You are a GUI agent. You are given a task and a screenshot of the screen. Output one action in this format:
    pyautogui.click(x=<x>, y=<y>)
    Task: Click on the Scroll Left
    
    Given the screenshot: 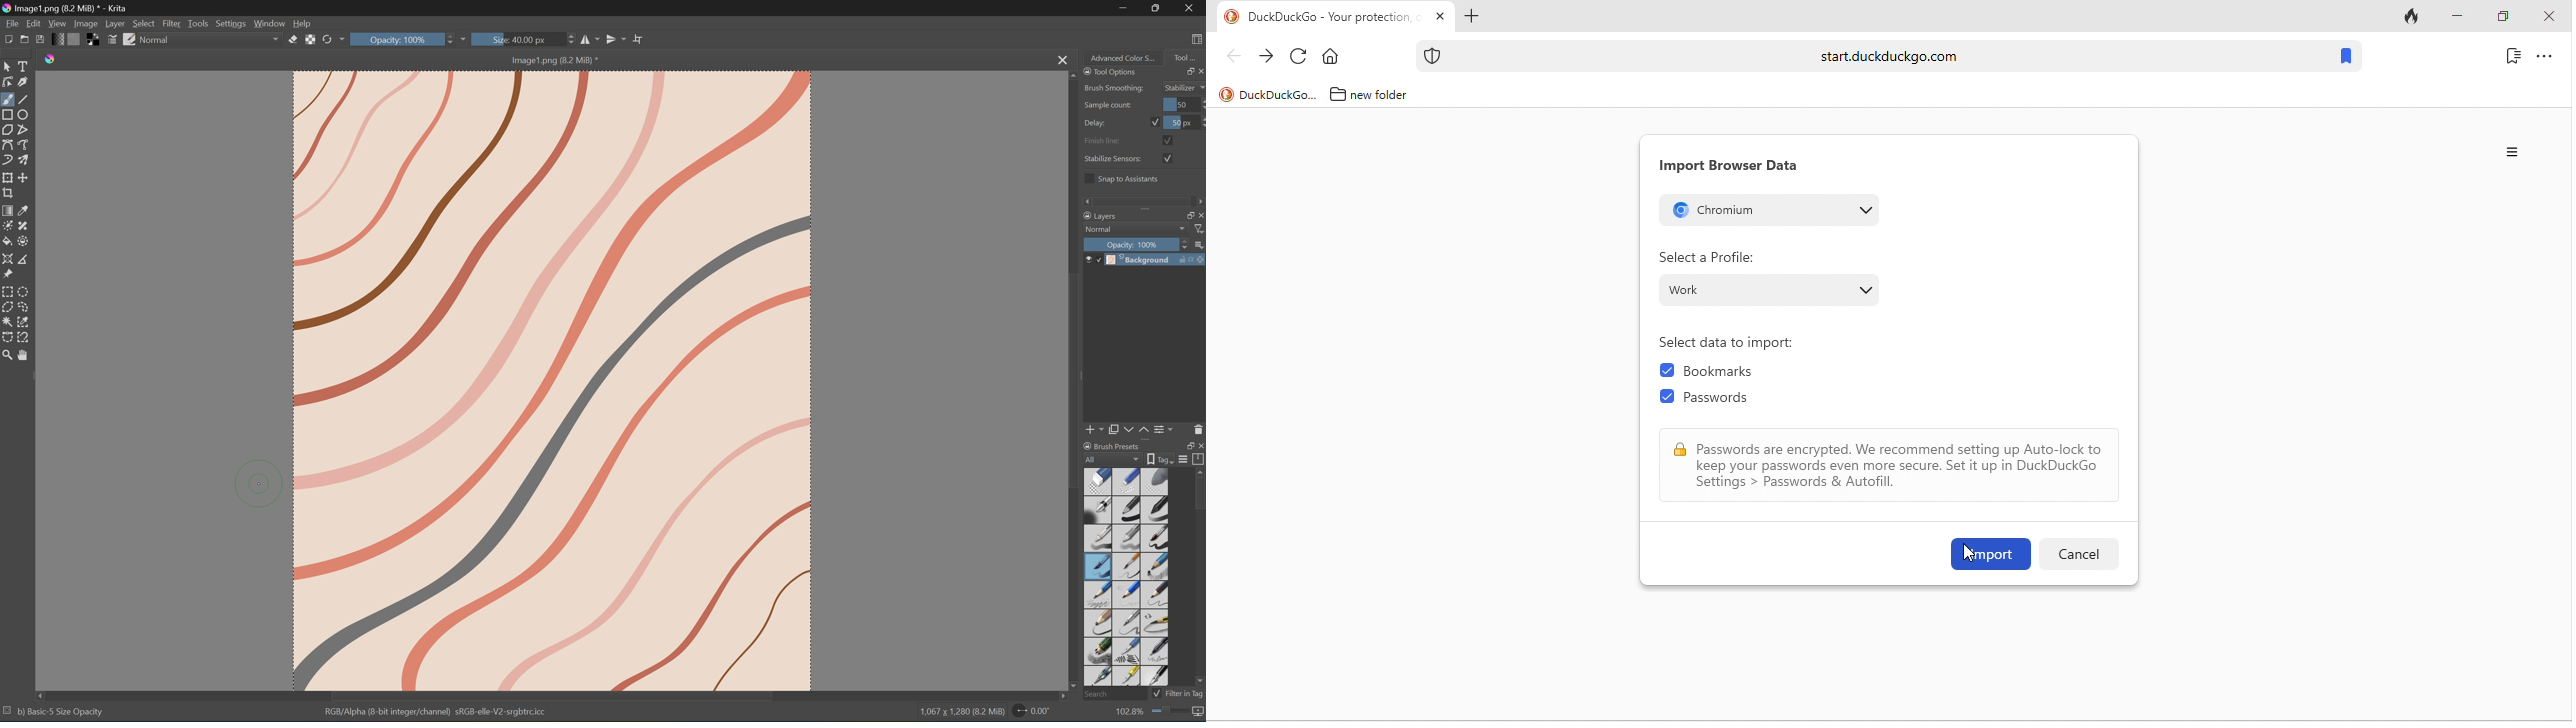 What is the action you would take?
    pyautogui.click(x=41, y=694)
    